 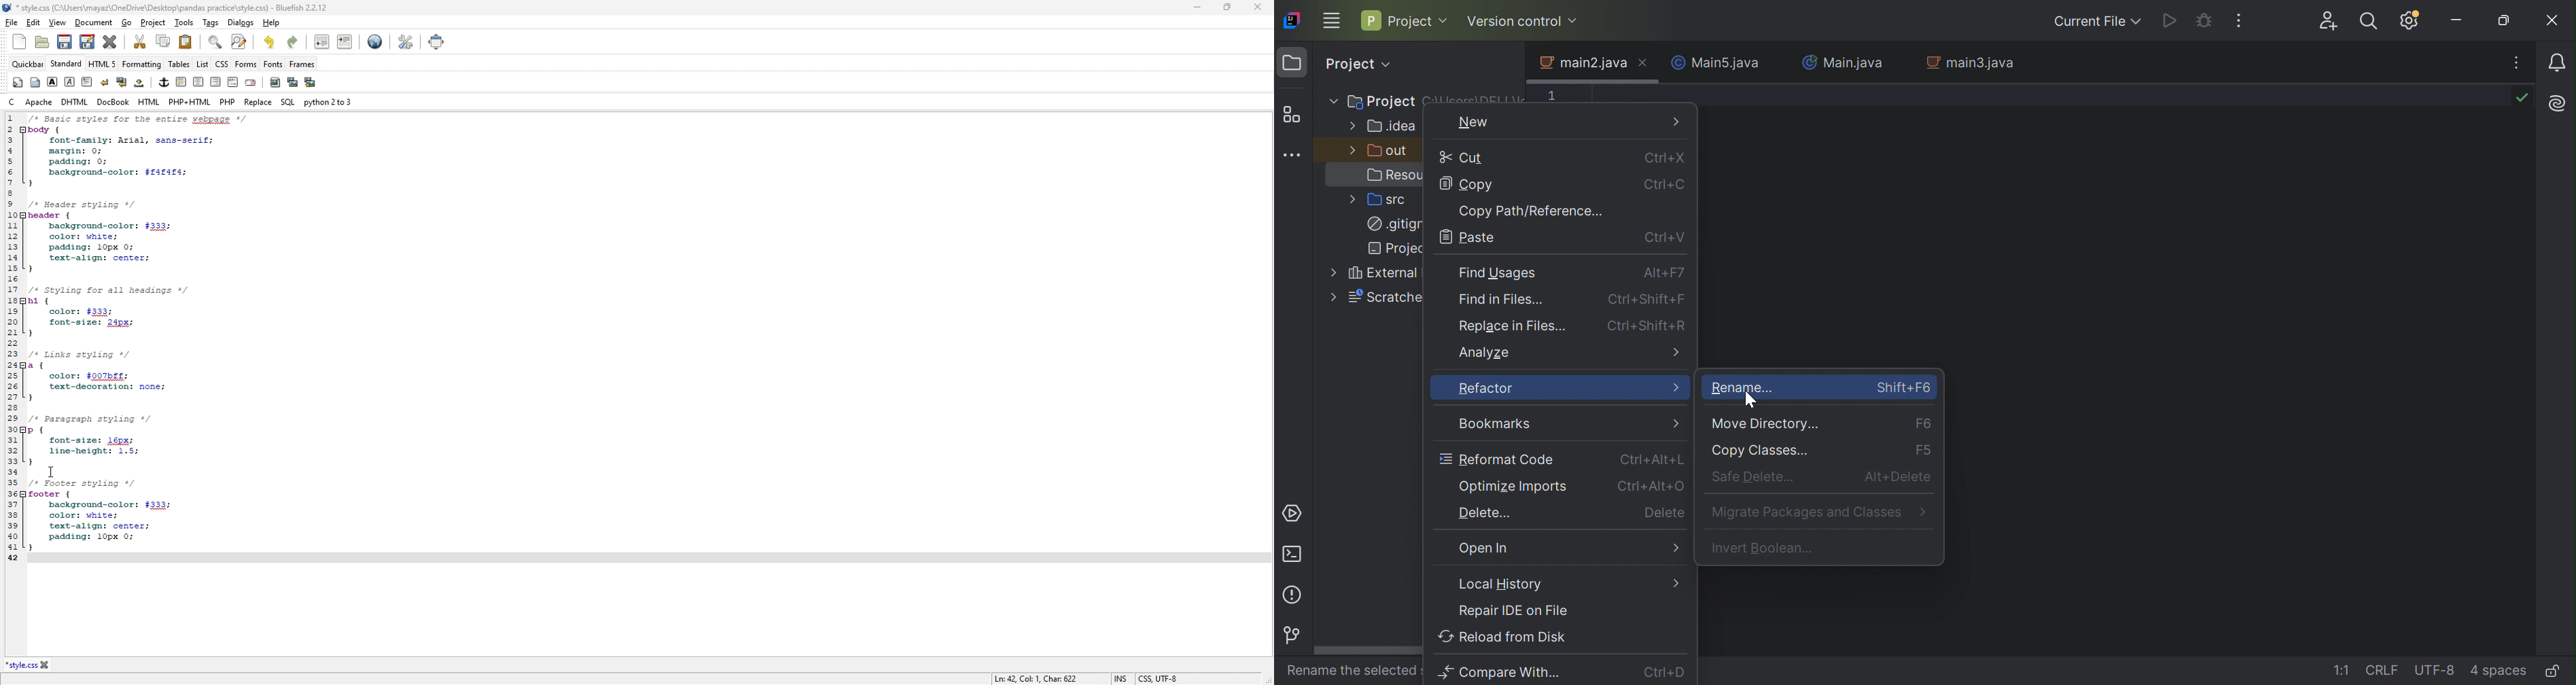 What do you see at coordinates (246, 64) in the screenshot?
I see `forms` at bounding box center [246, 64].